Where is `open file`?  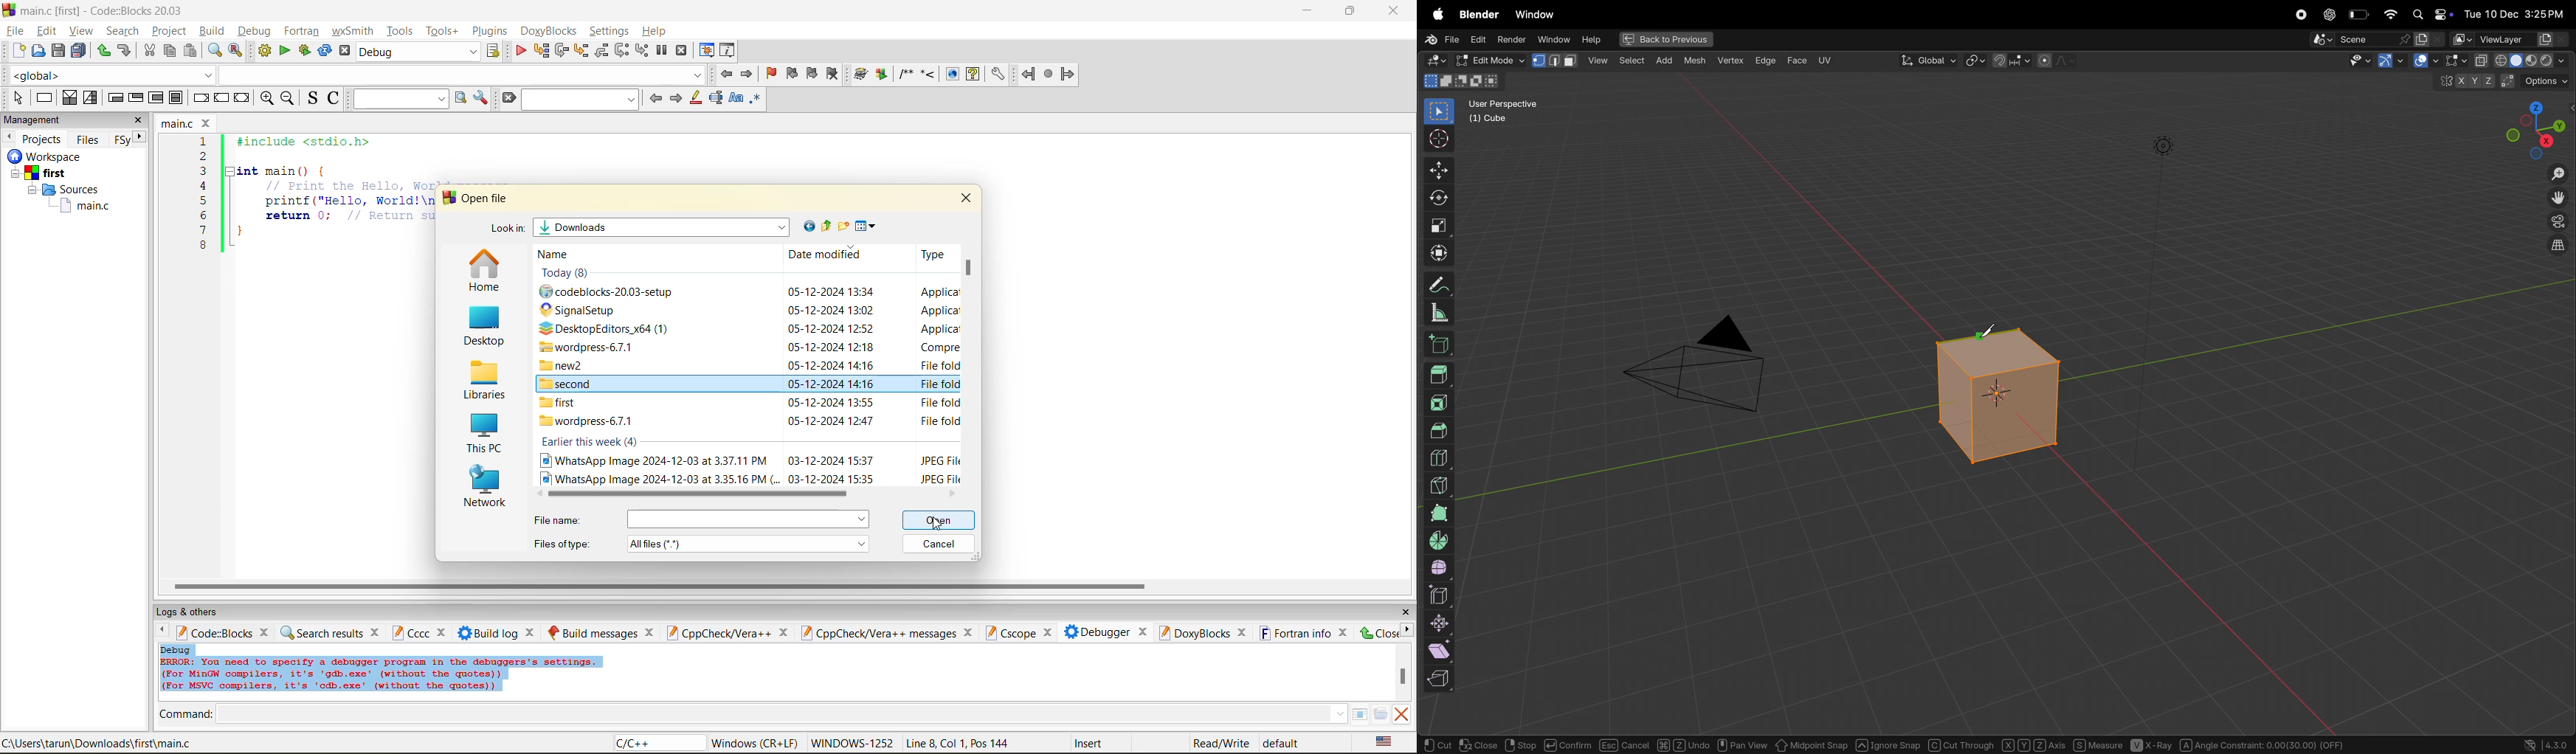 open file is located at coordinates (487, 198).